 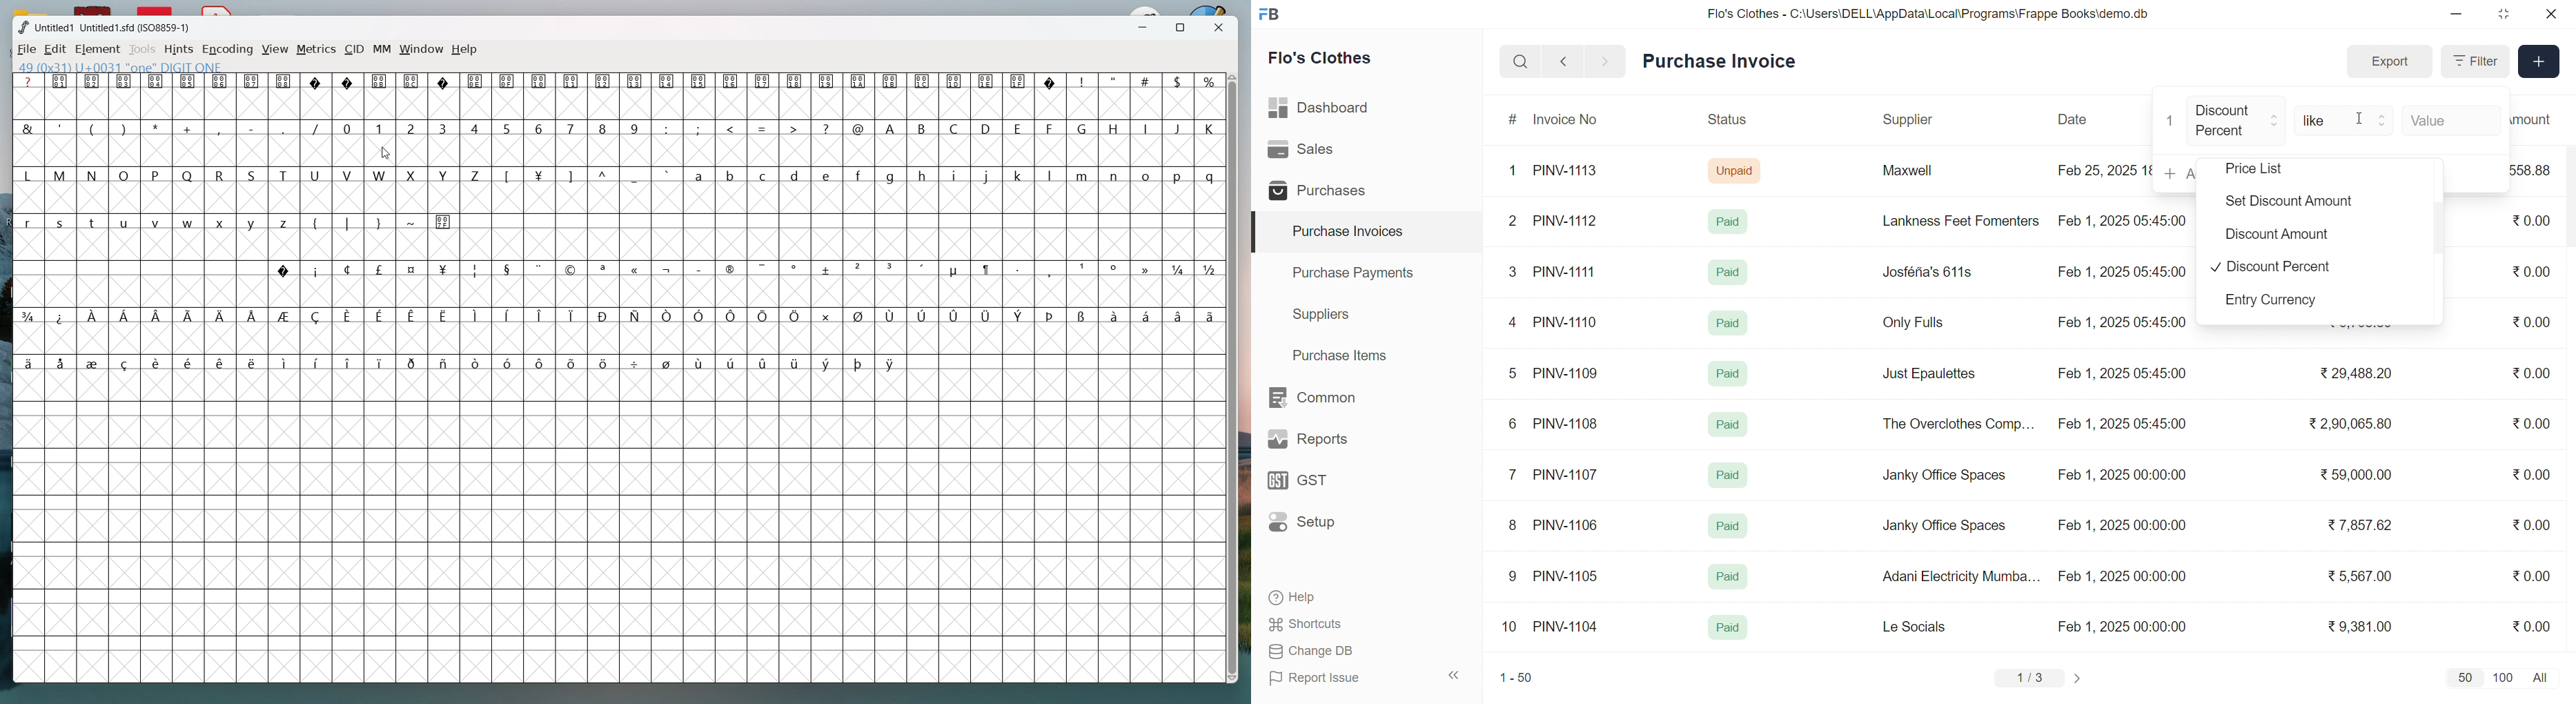 I want to click on 1, so click(x=381, y=128).